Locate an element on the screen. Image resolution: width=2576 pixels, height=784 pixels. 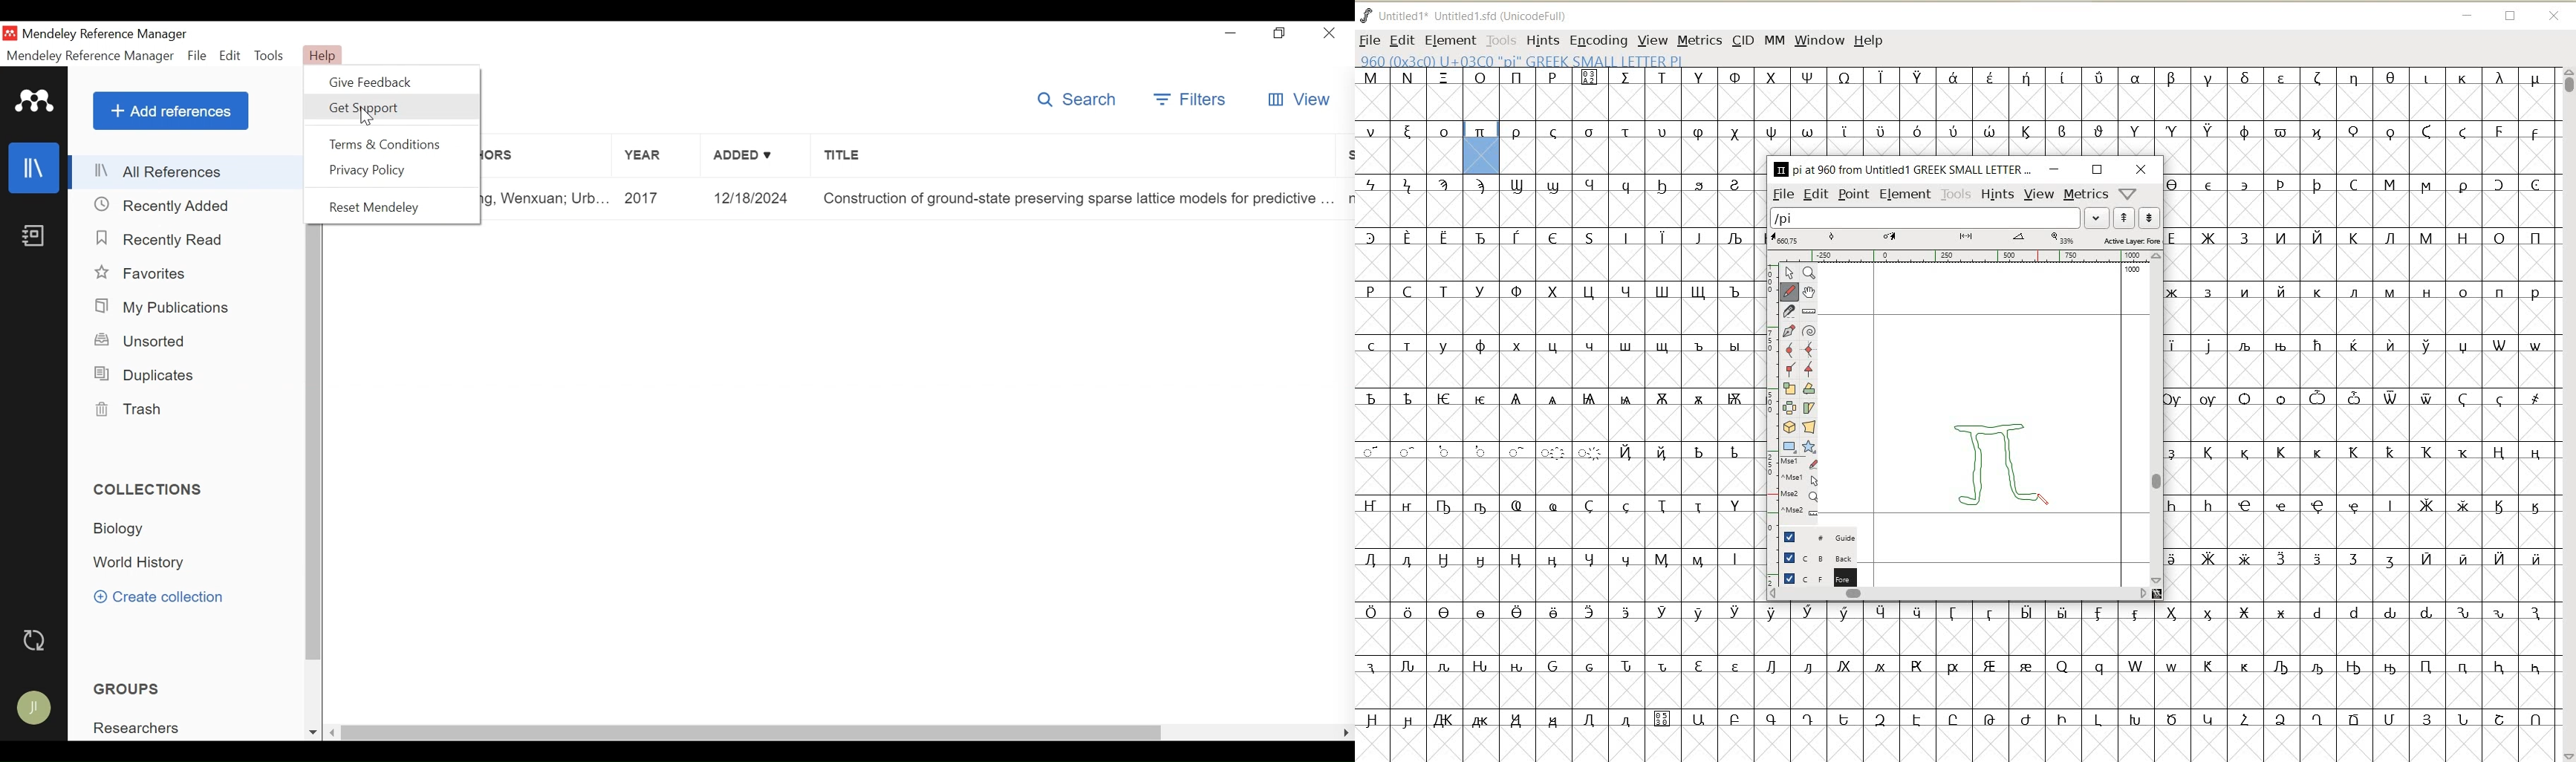
Year is located at coordinates (654, 158).